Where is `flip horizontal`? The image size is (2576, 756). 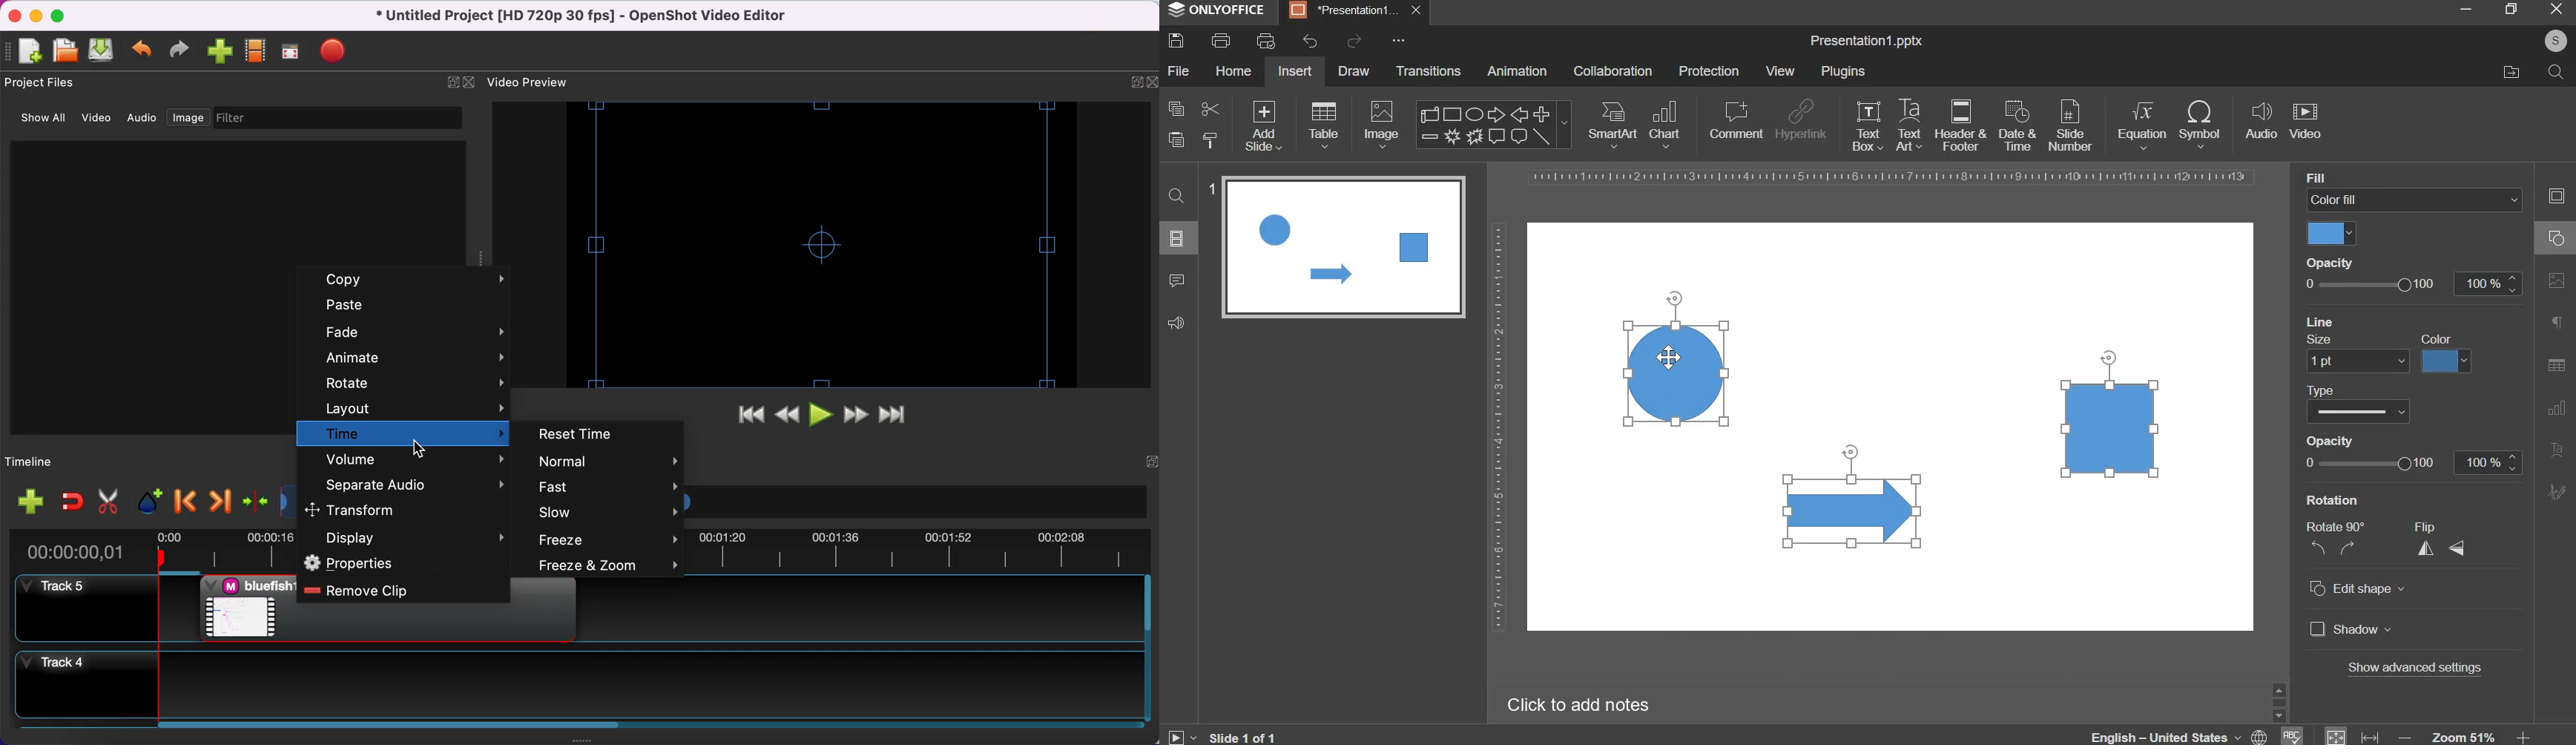
flip horizontal is located at coordinates (2431, 548).